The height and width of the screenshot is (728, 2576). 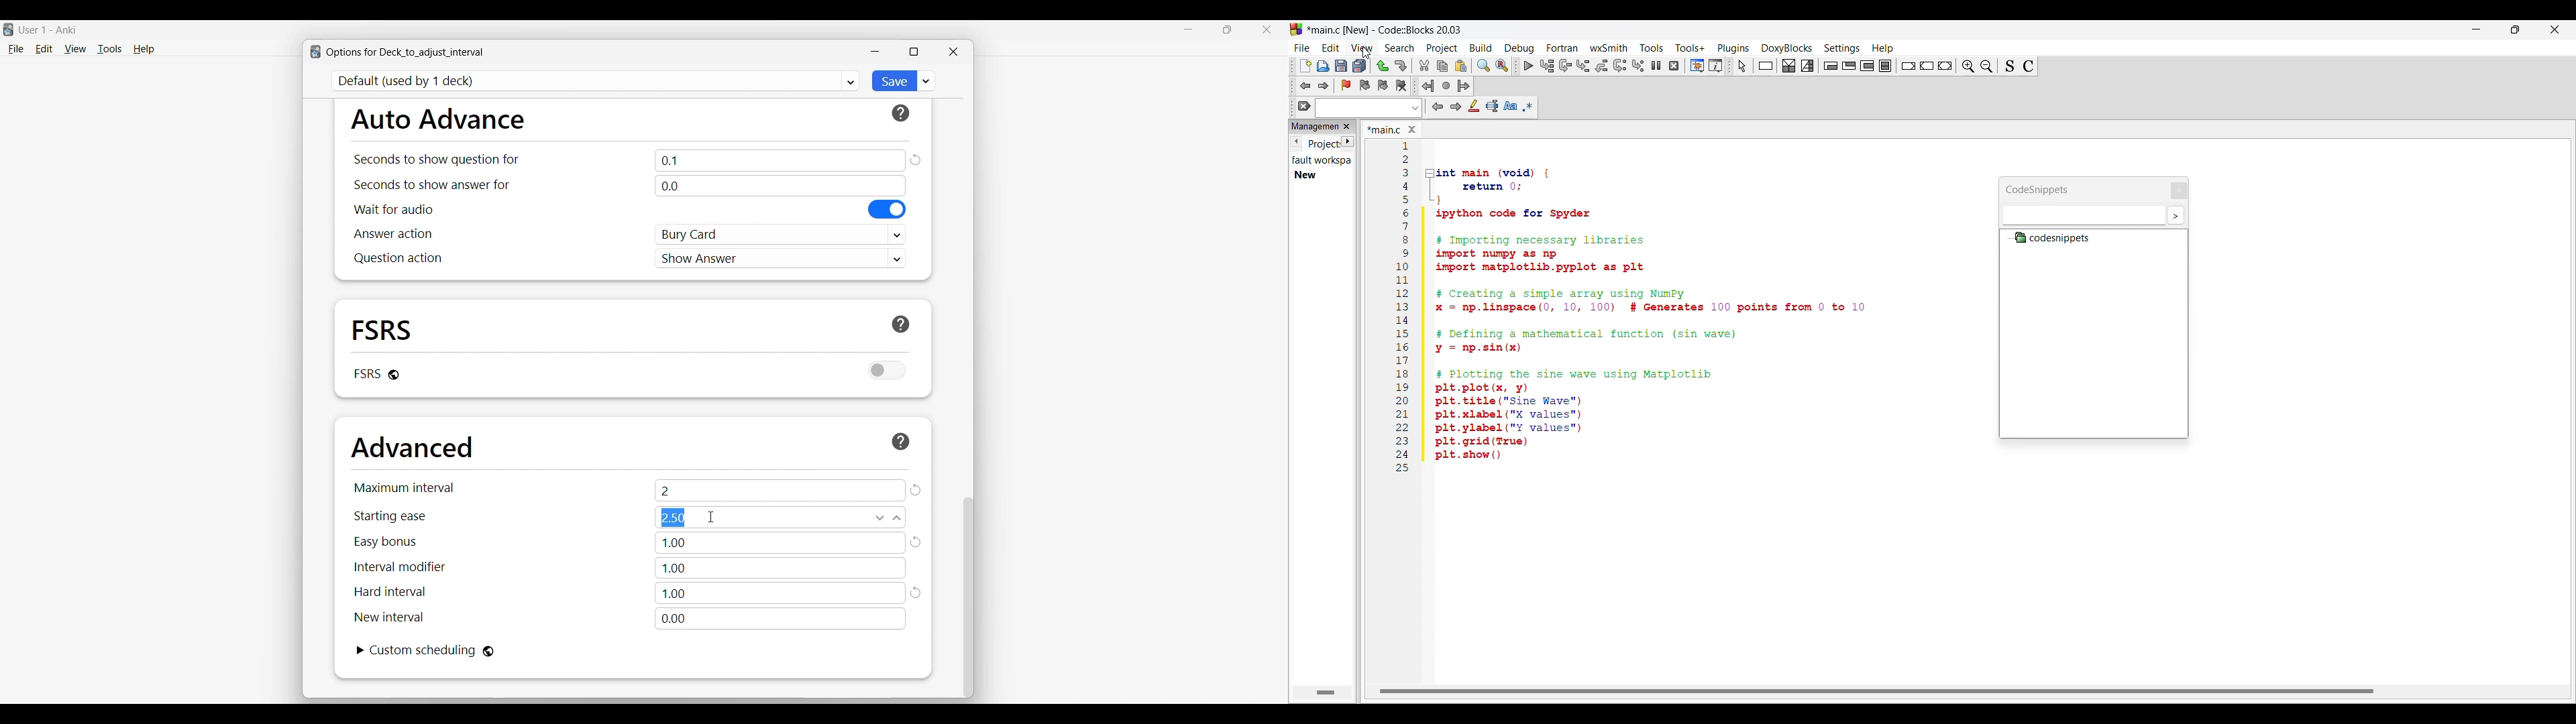 What do you see at coordinates (901, 324) in the screenshot?
I see `Learn more about FSRS` at bounding box center [901, 324].